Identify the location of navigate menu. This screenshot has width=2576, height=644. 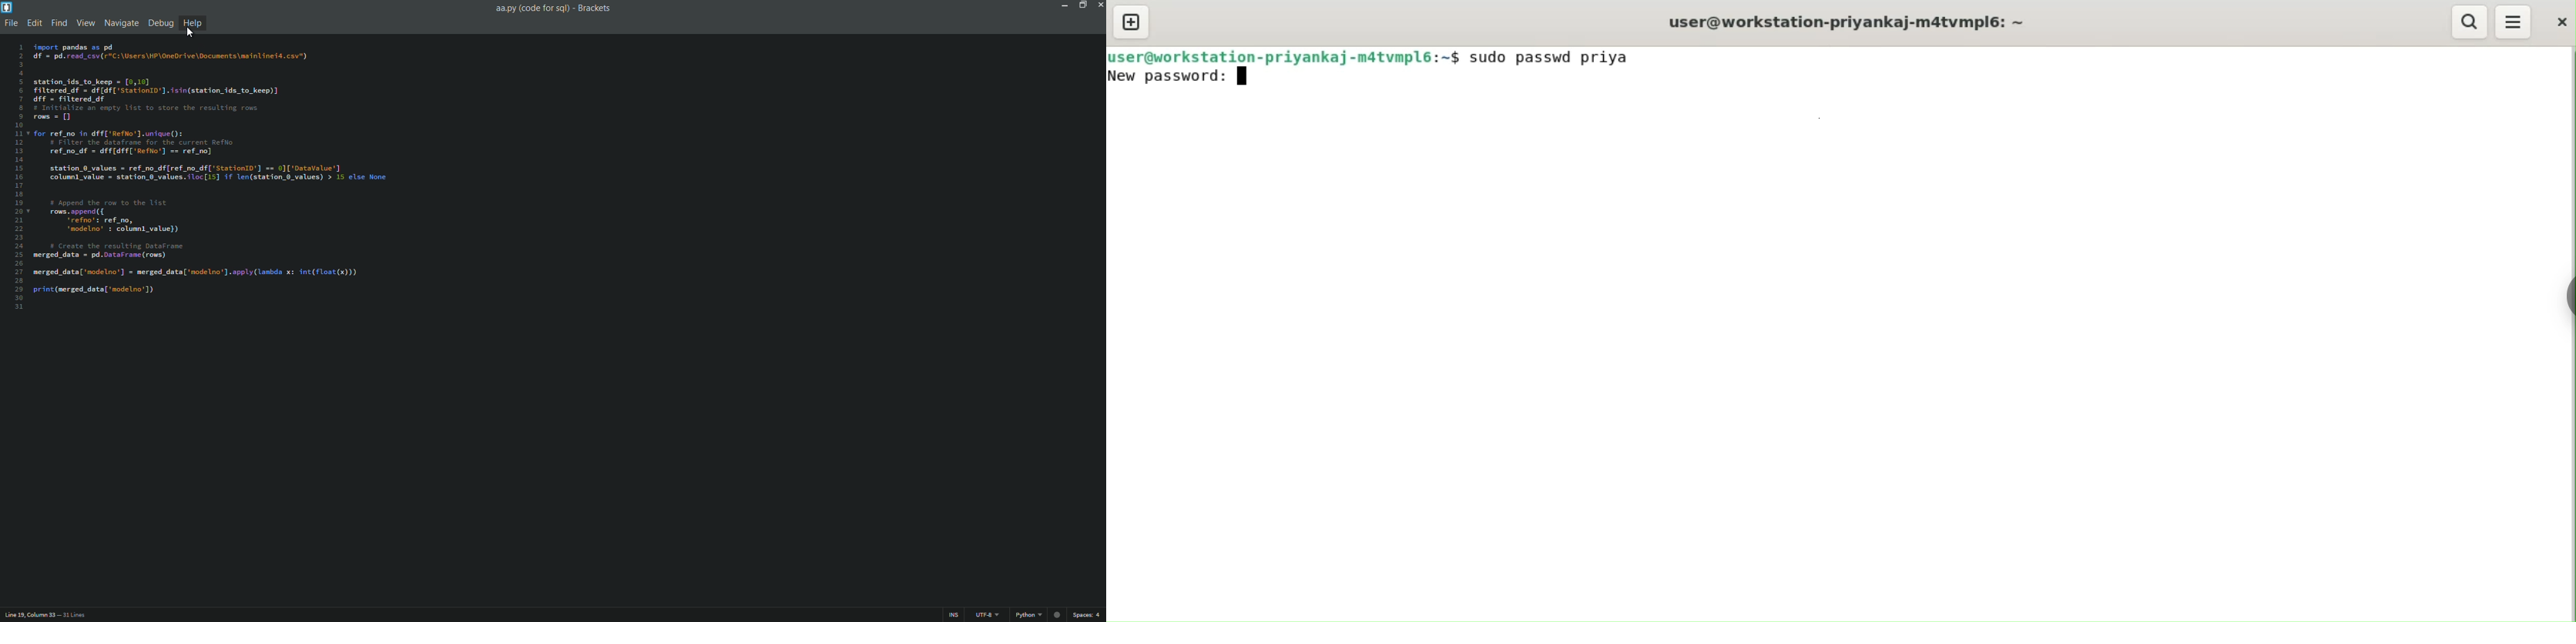
(121, 23).